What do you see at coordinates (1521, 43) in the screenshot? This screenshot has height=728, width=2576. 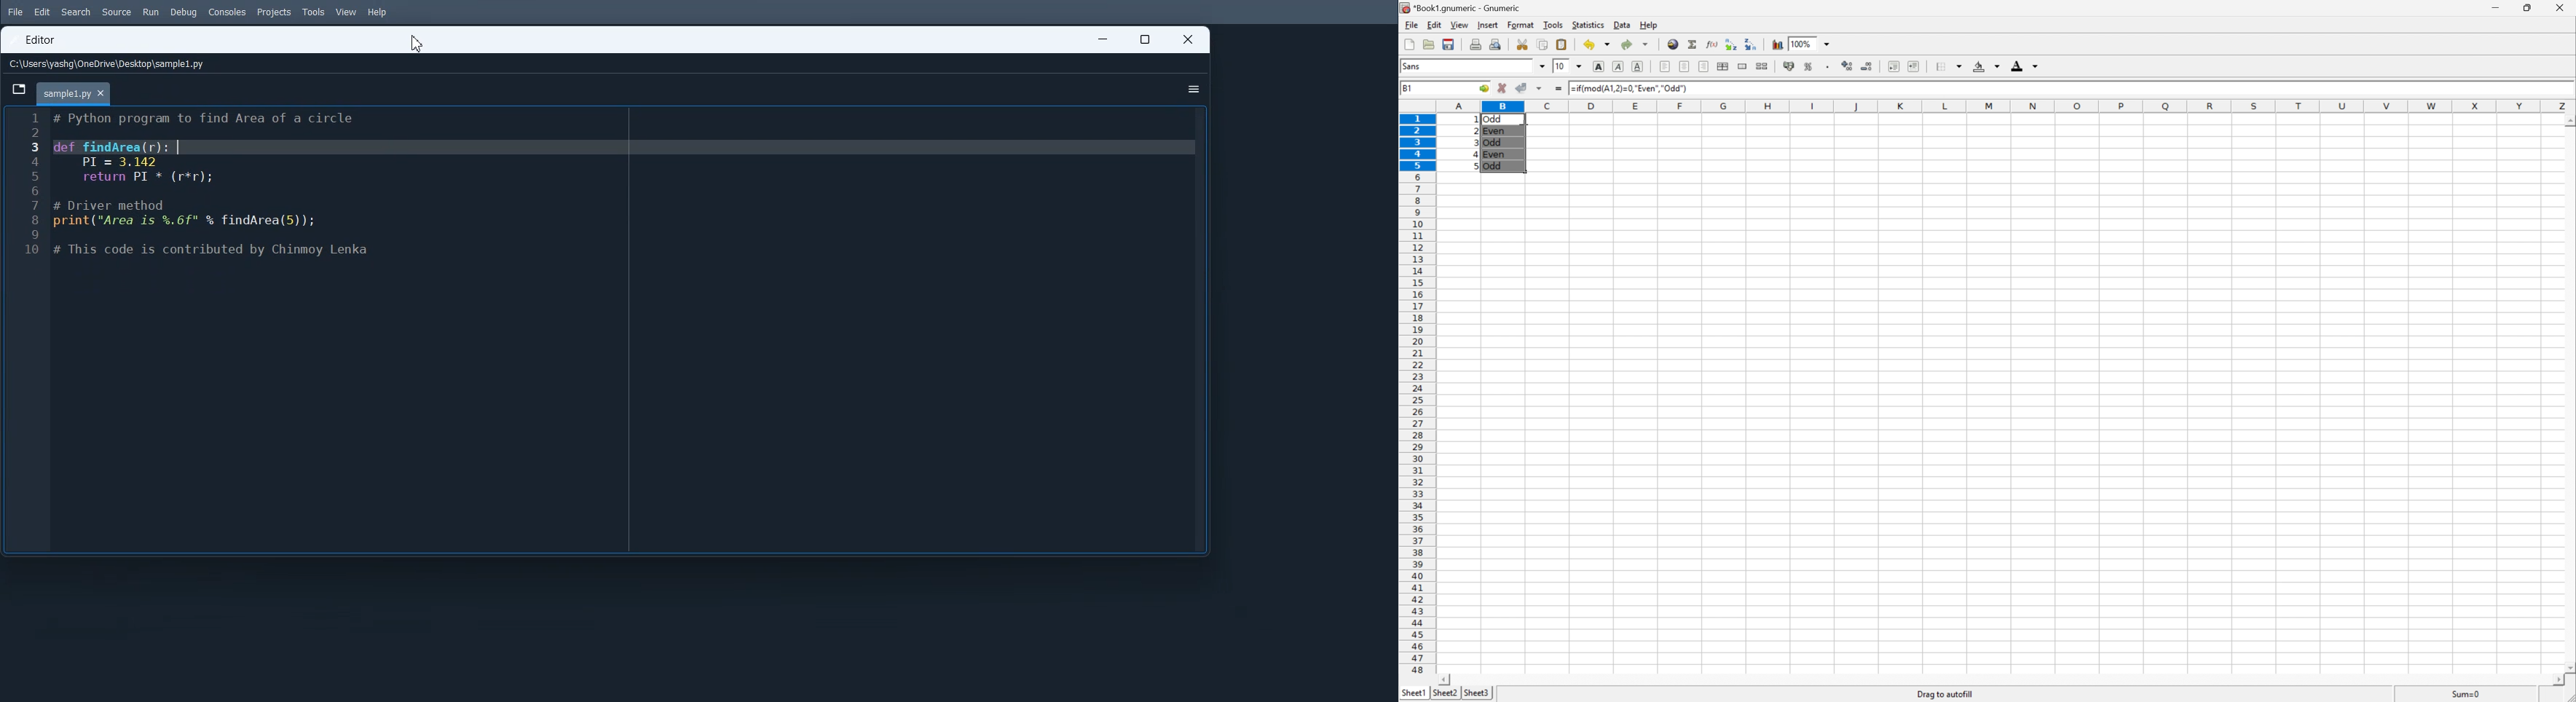 I see `Cut selection` at bounding box center [1521, 43].